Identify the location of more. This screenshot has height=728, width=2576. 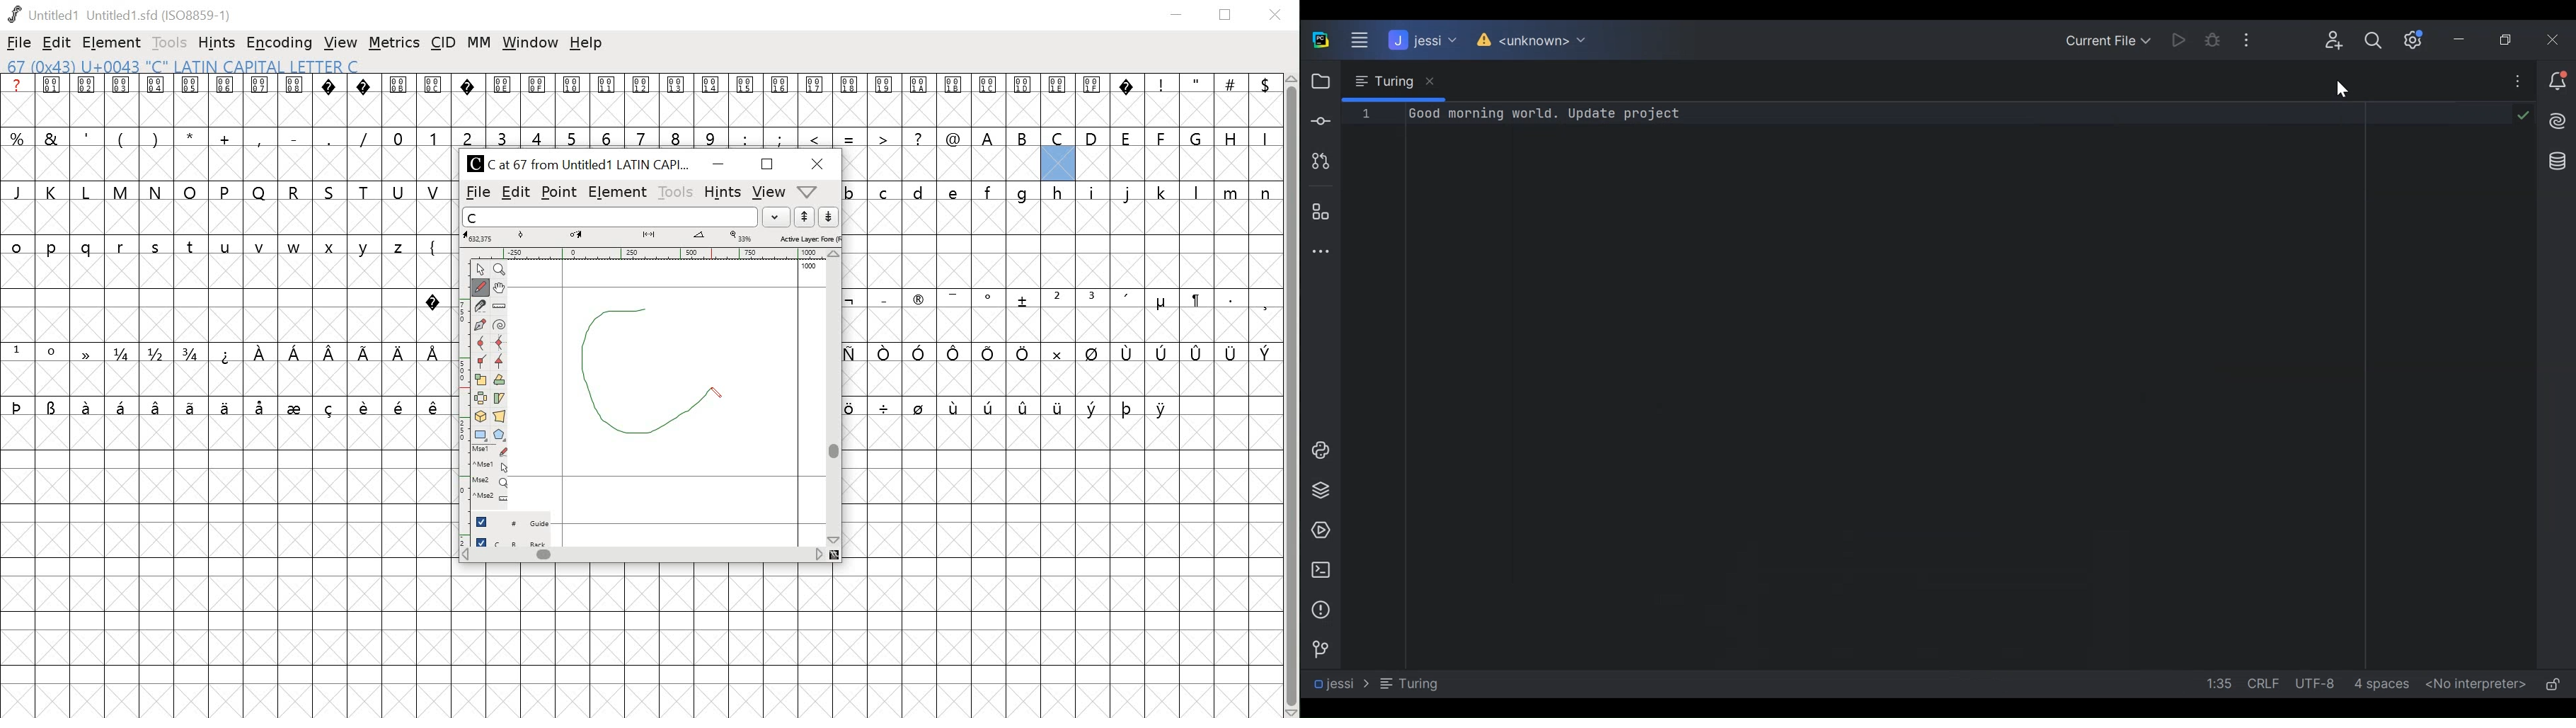
(2519, 80).